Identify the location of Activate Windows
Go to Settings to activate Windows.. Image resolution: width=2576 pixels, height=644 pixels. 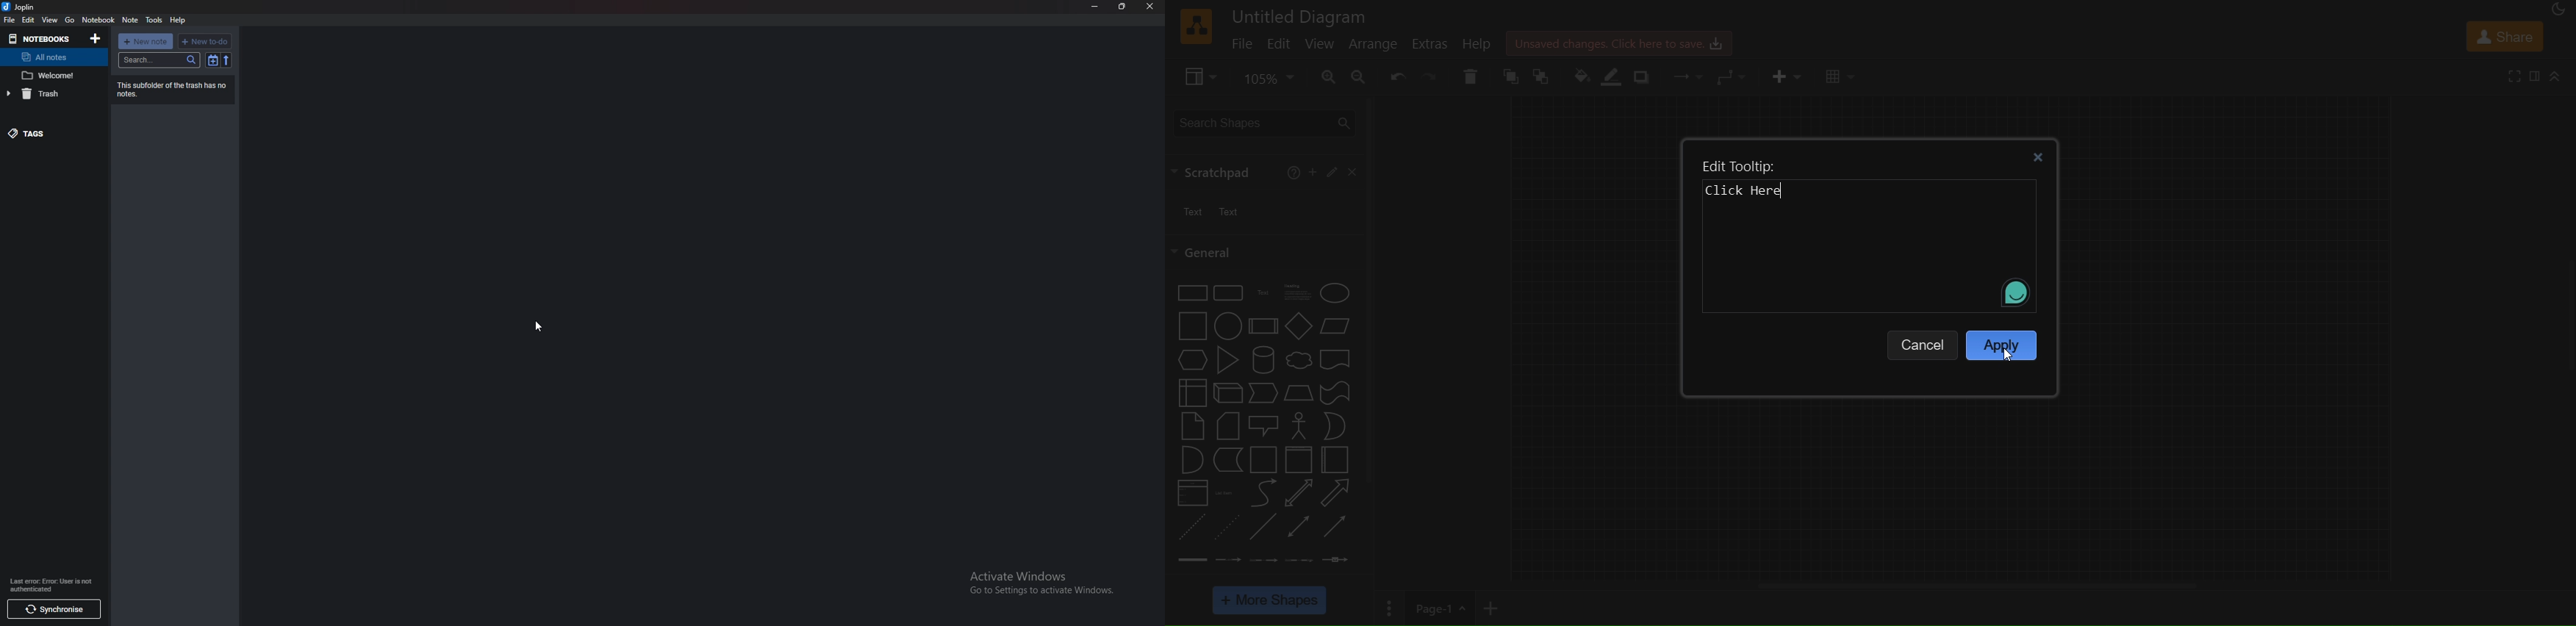
(1042, 581).